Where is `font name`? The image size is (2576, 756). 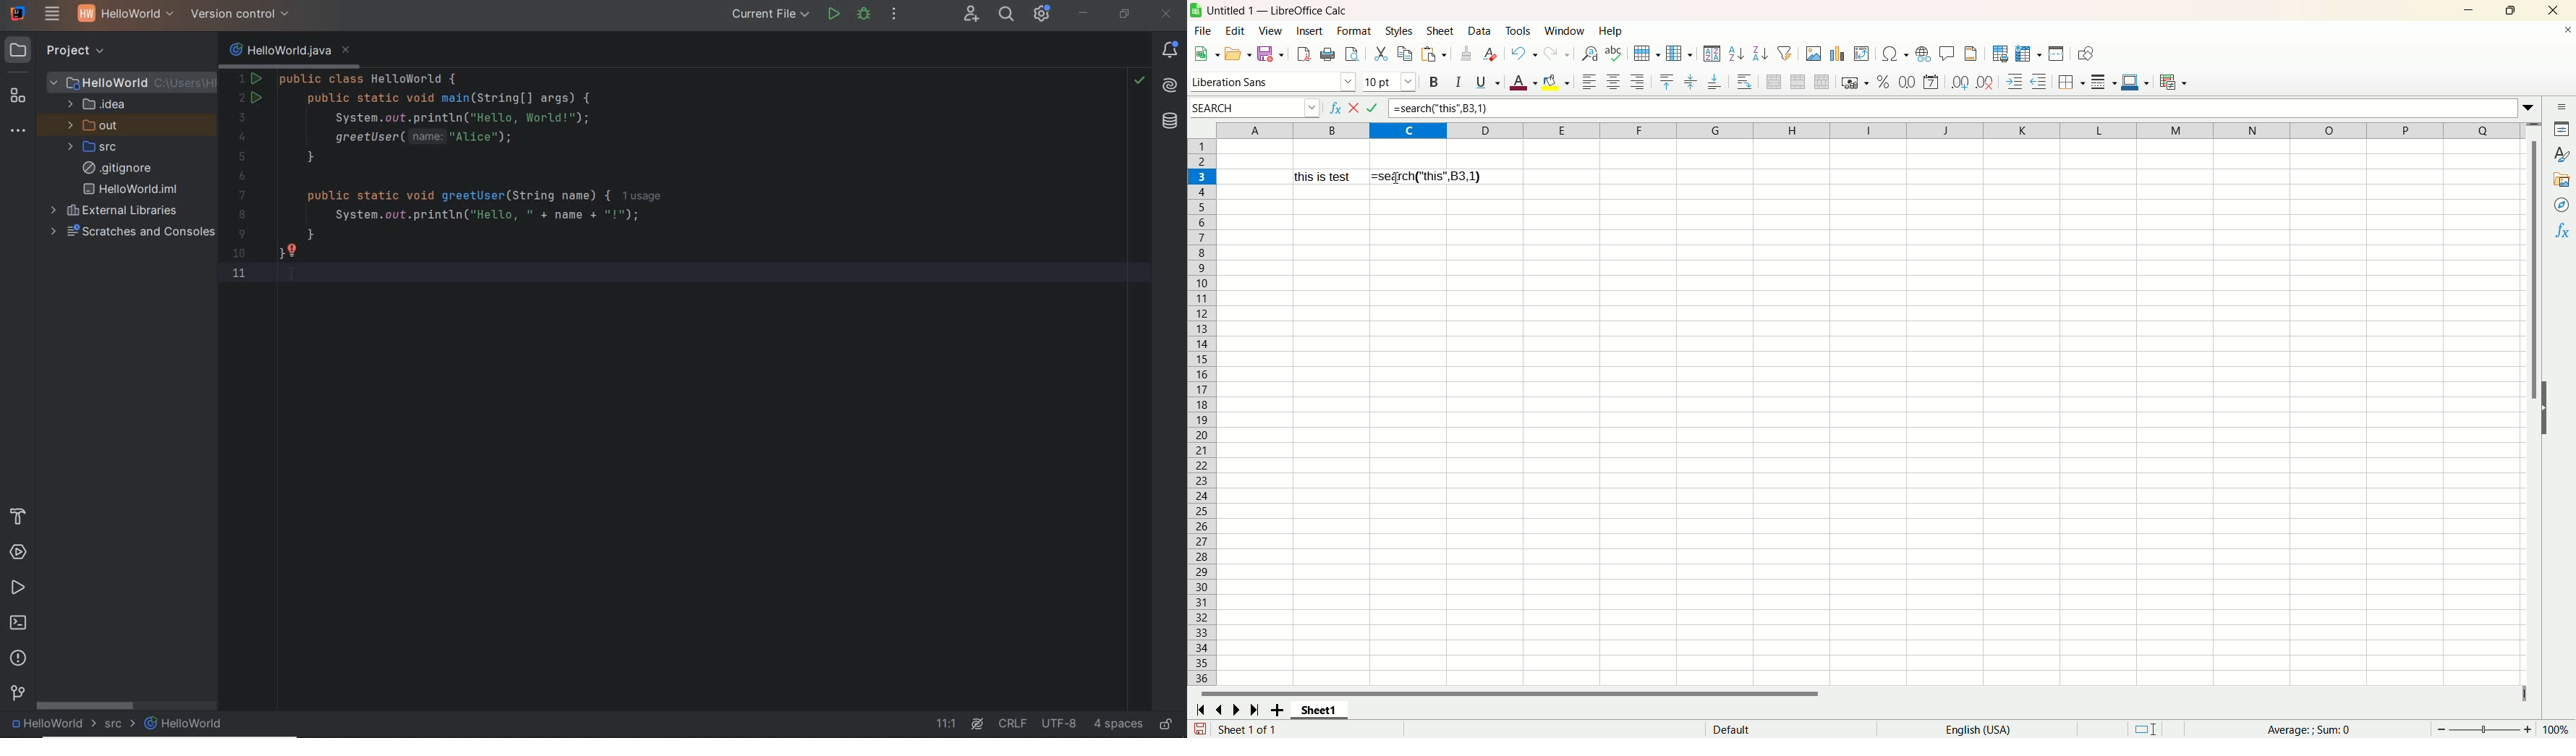 font name is located at coordinates (1273, 80).